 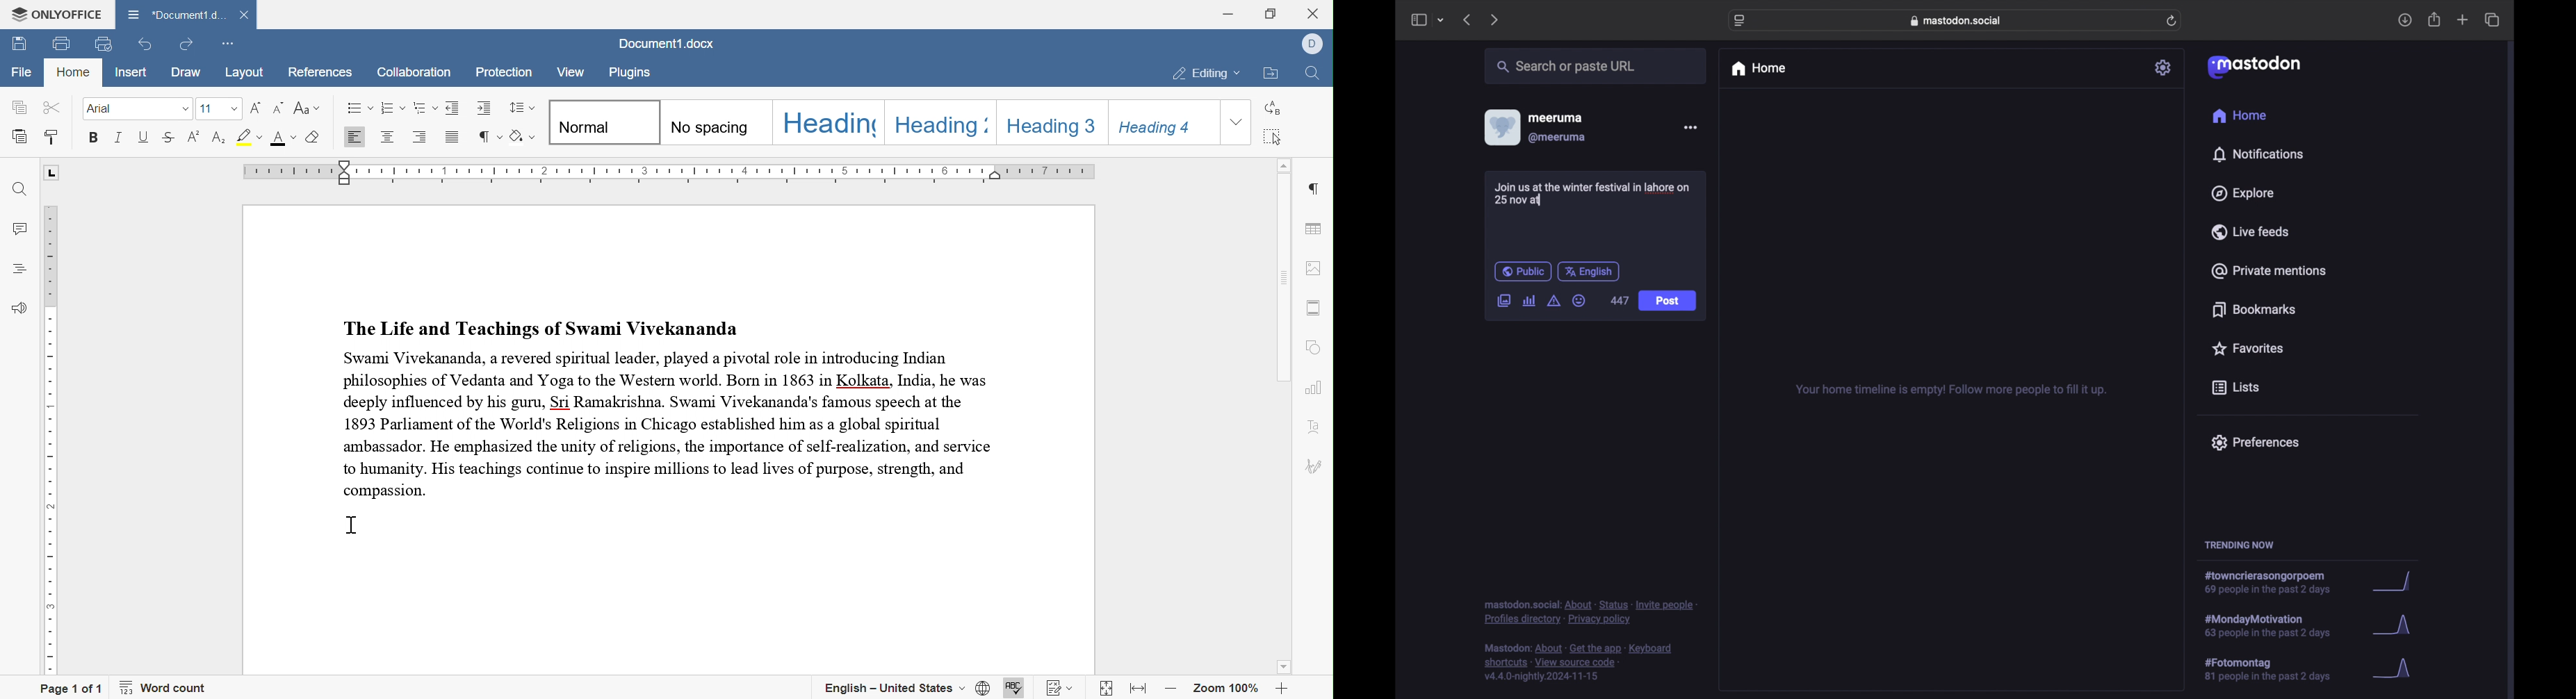 I want to click on find, so click(x=19, y=190).